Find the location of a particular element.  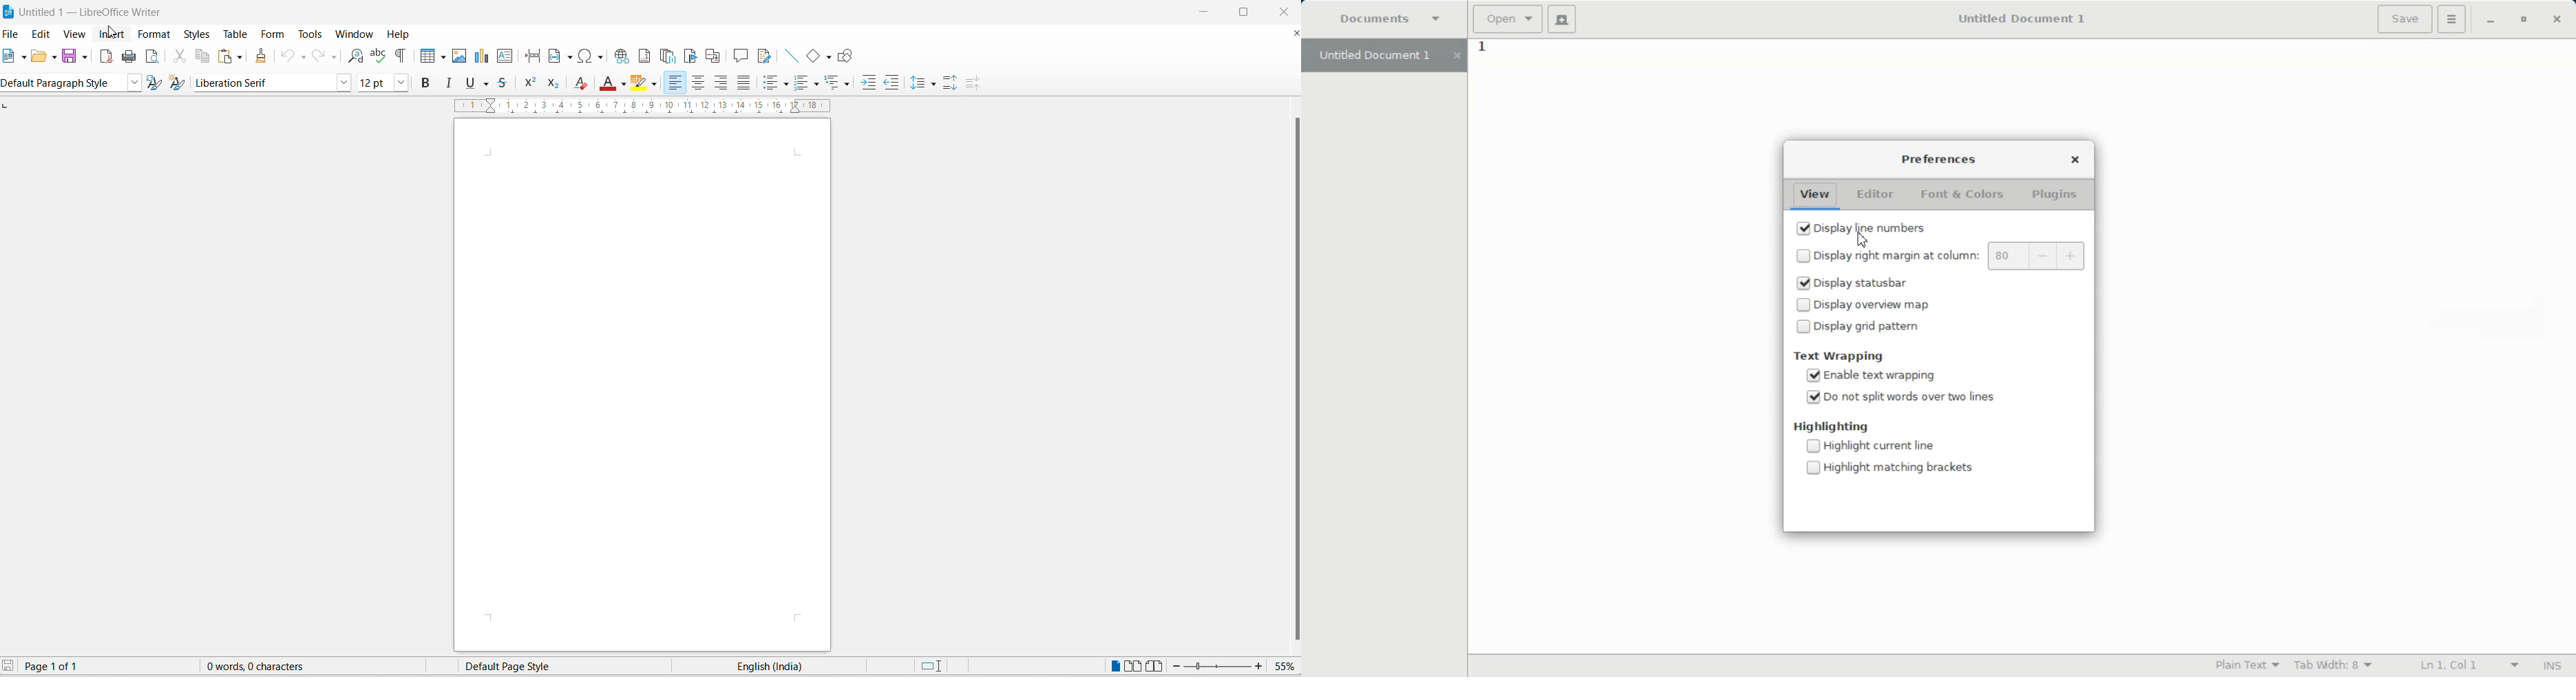

selection style is located at coordinates (929, 667).